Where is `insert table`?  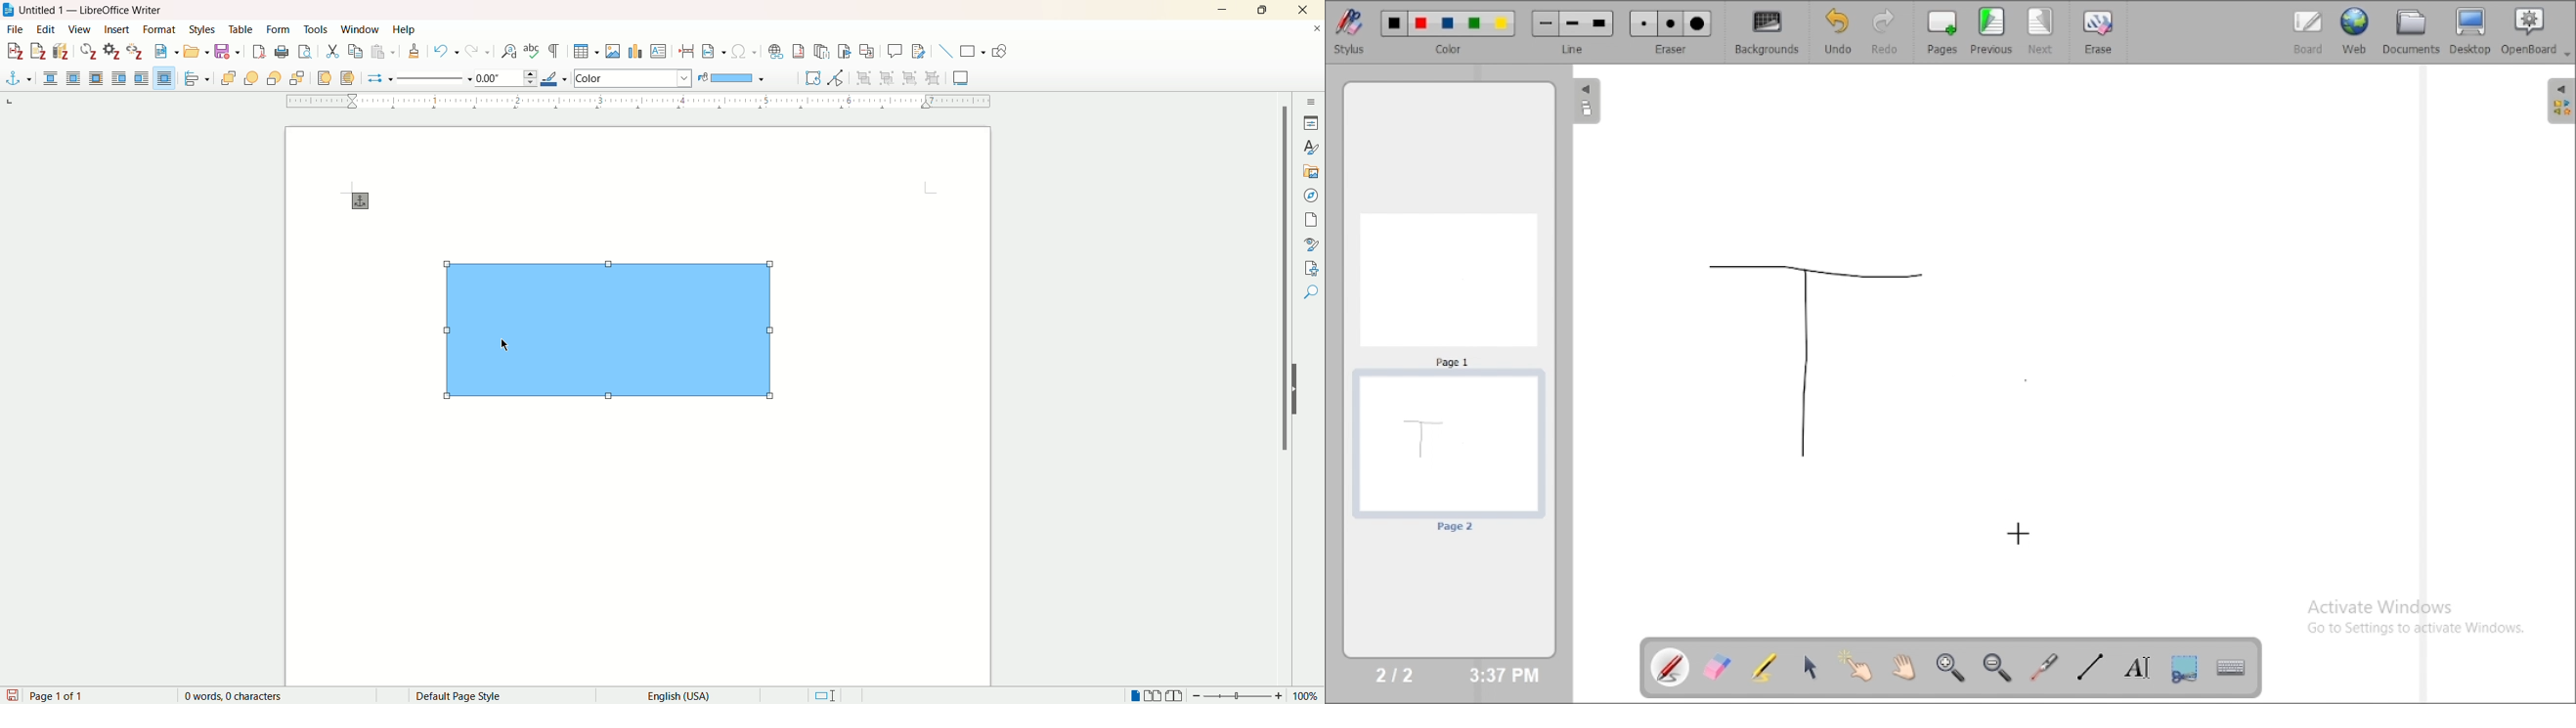 insert table is located at coordinates (588, 52).